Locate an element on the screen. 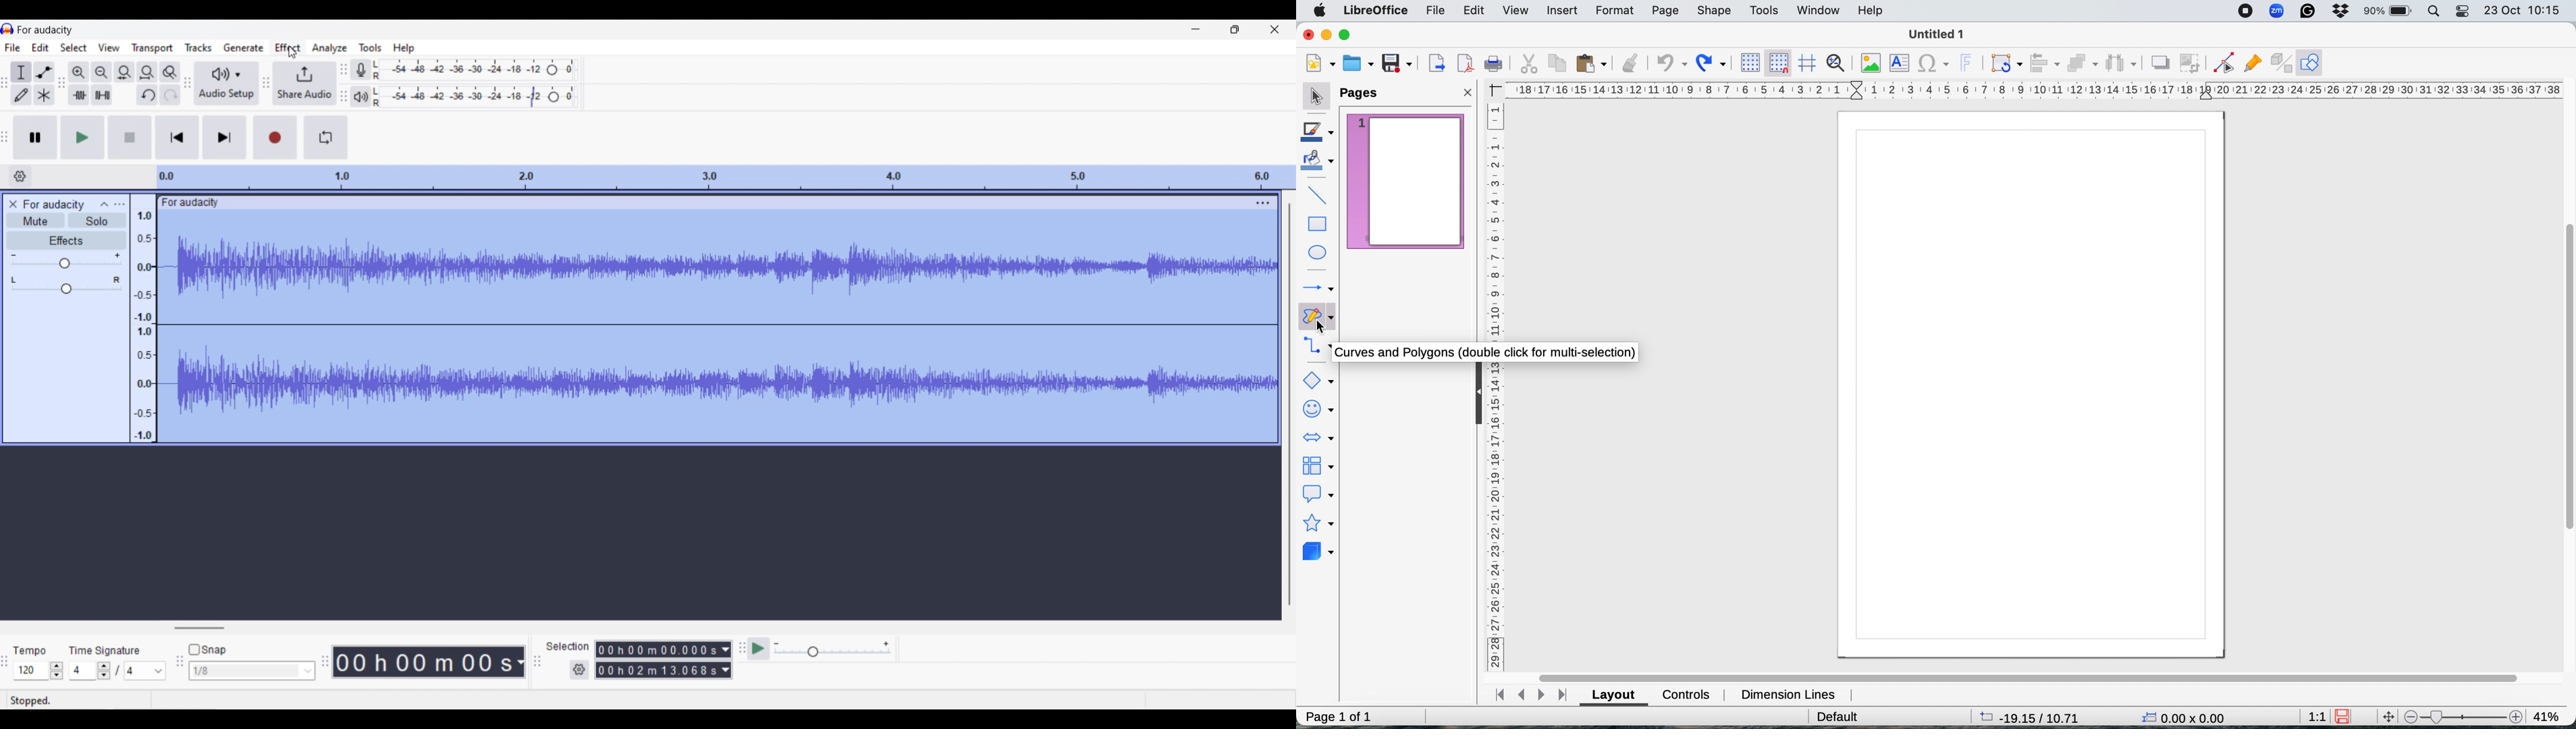 This screenshot has height=756, width=2576. aspect ratio is located at coordinates (2314, 716).